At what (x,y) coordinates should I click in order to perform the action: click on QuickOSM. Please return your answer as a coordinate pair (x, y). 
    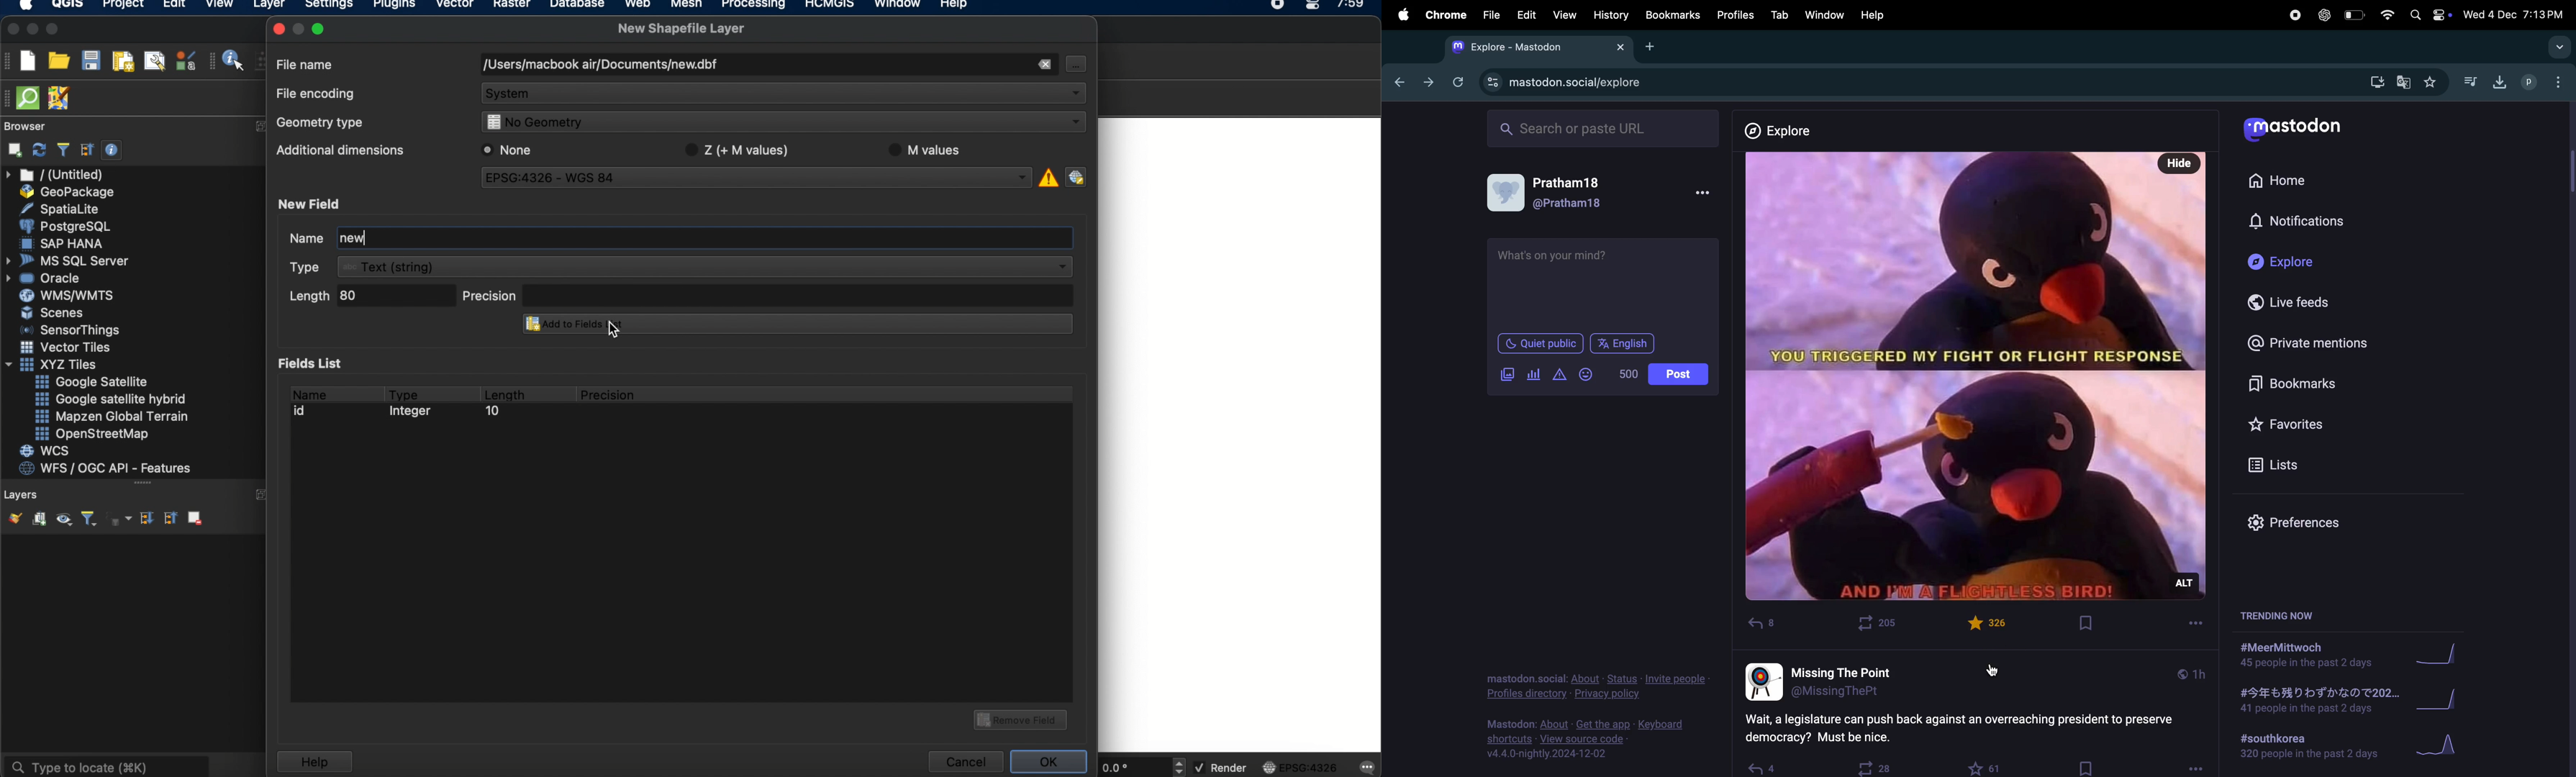
    Looking at the image, I should click on (31, 98).